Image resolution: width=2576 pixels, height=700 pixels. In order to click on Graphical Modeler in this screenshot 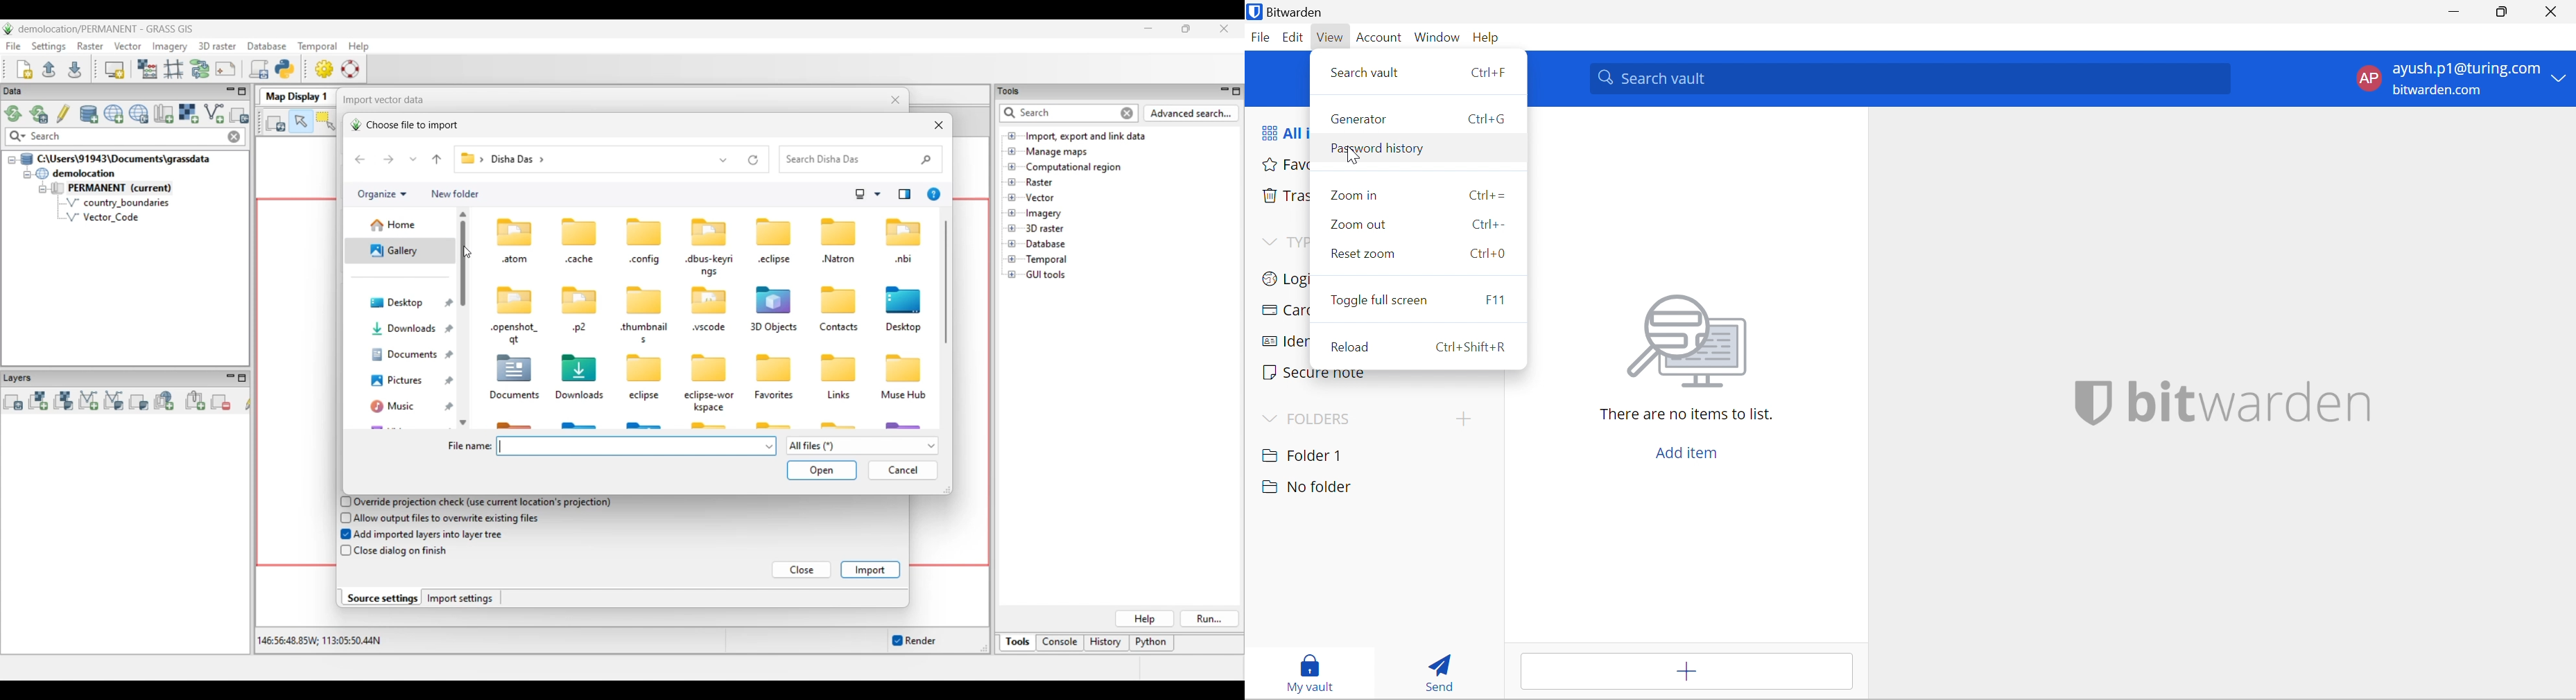, I will do `click(200, 69)`.